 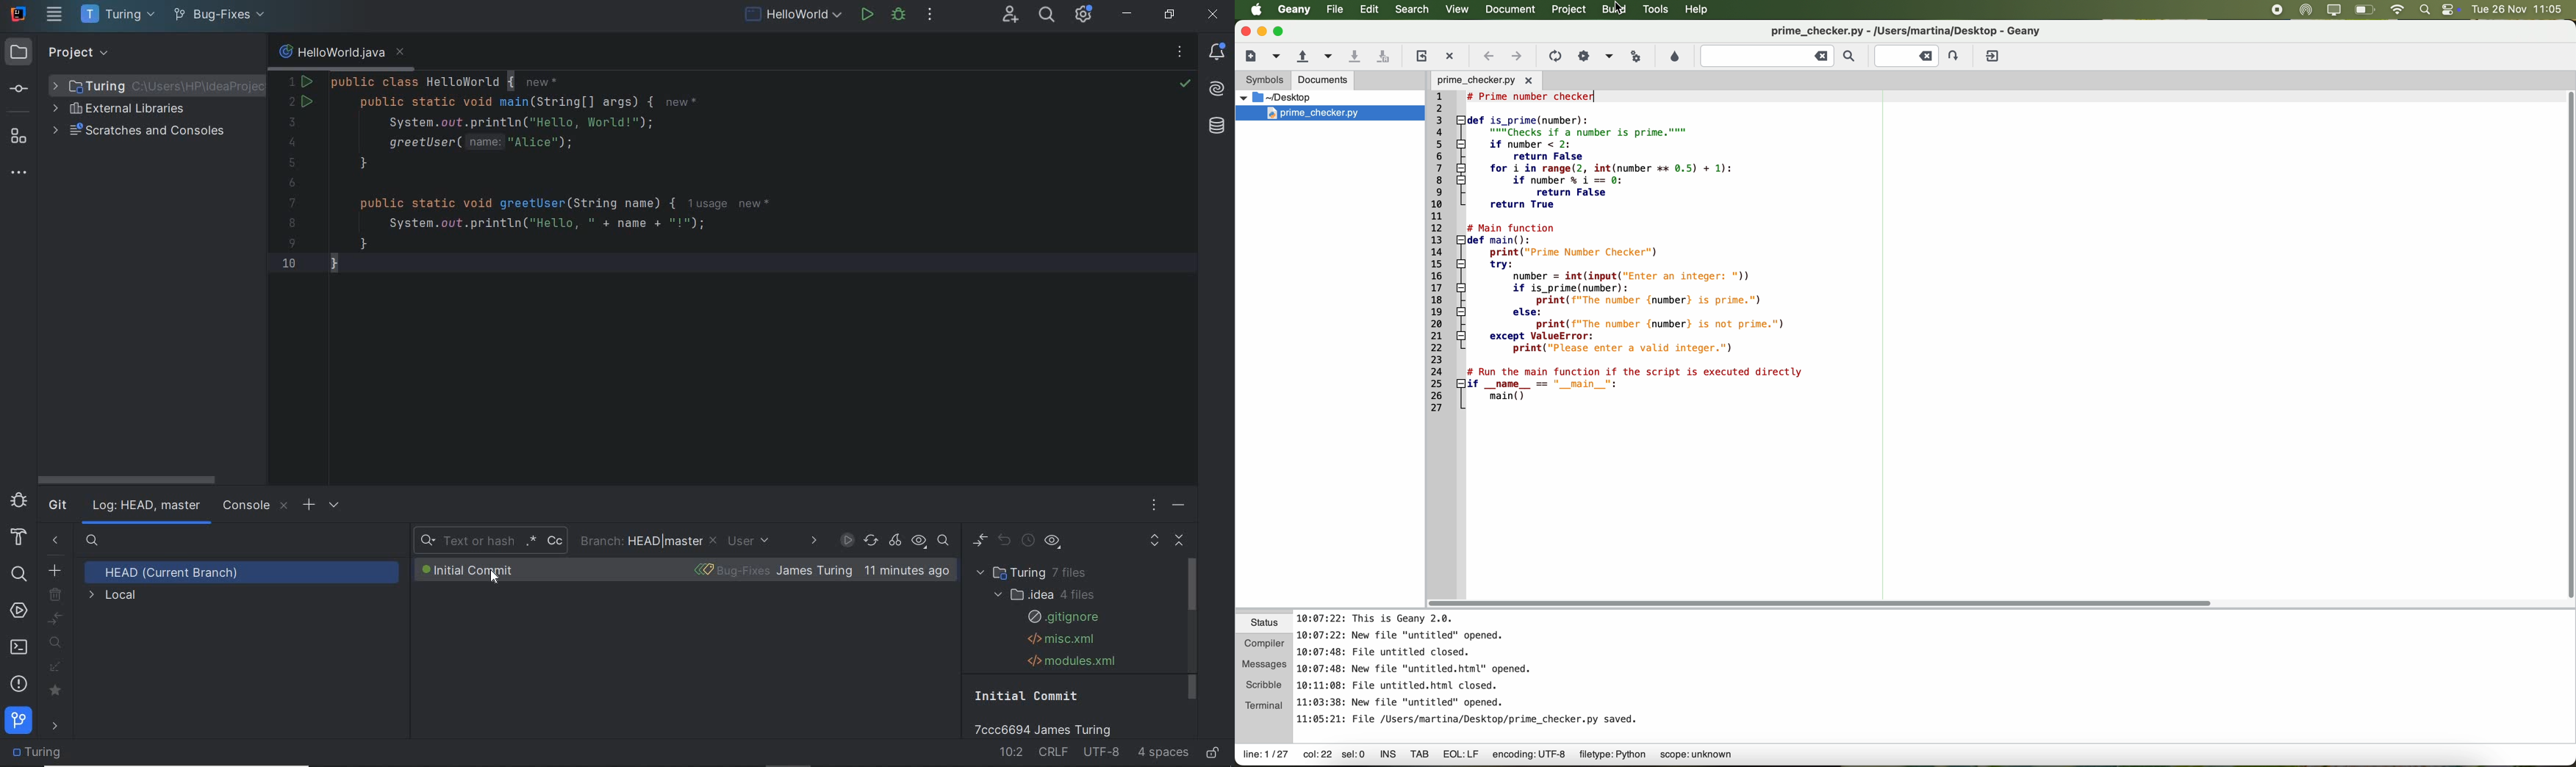 What do you see at coordinates (919, 541) in the screenshot?
I see `view options` at bounding box center [919, 541].